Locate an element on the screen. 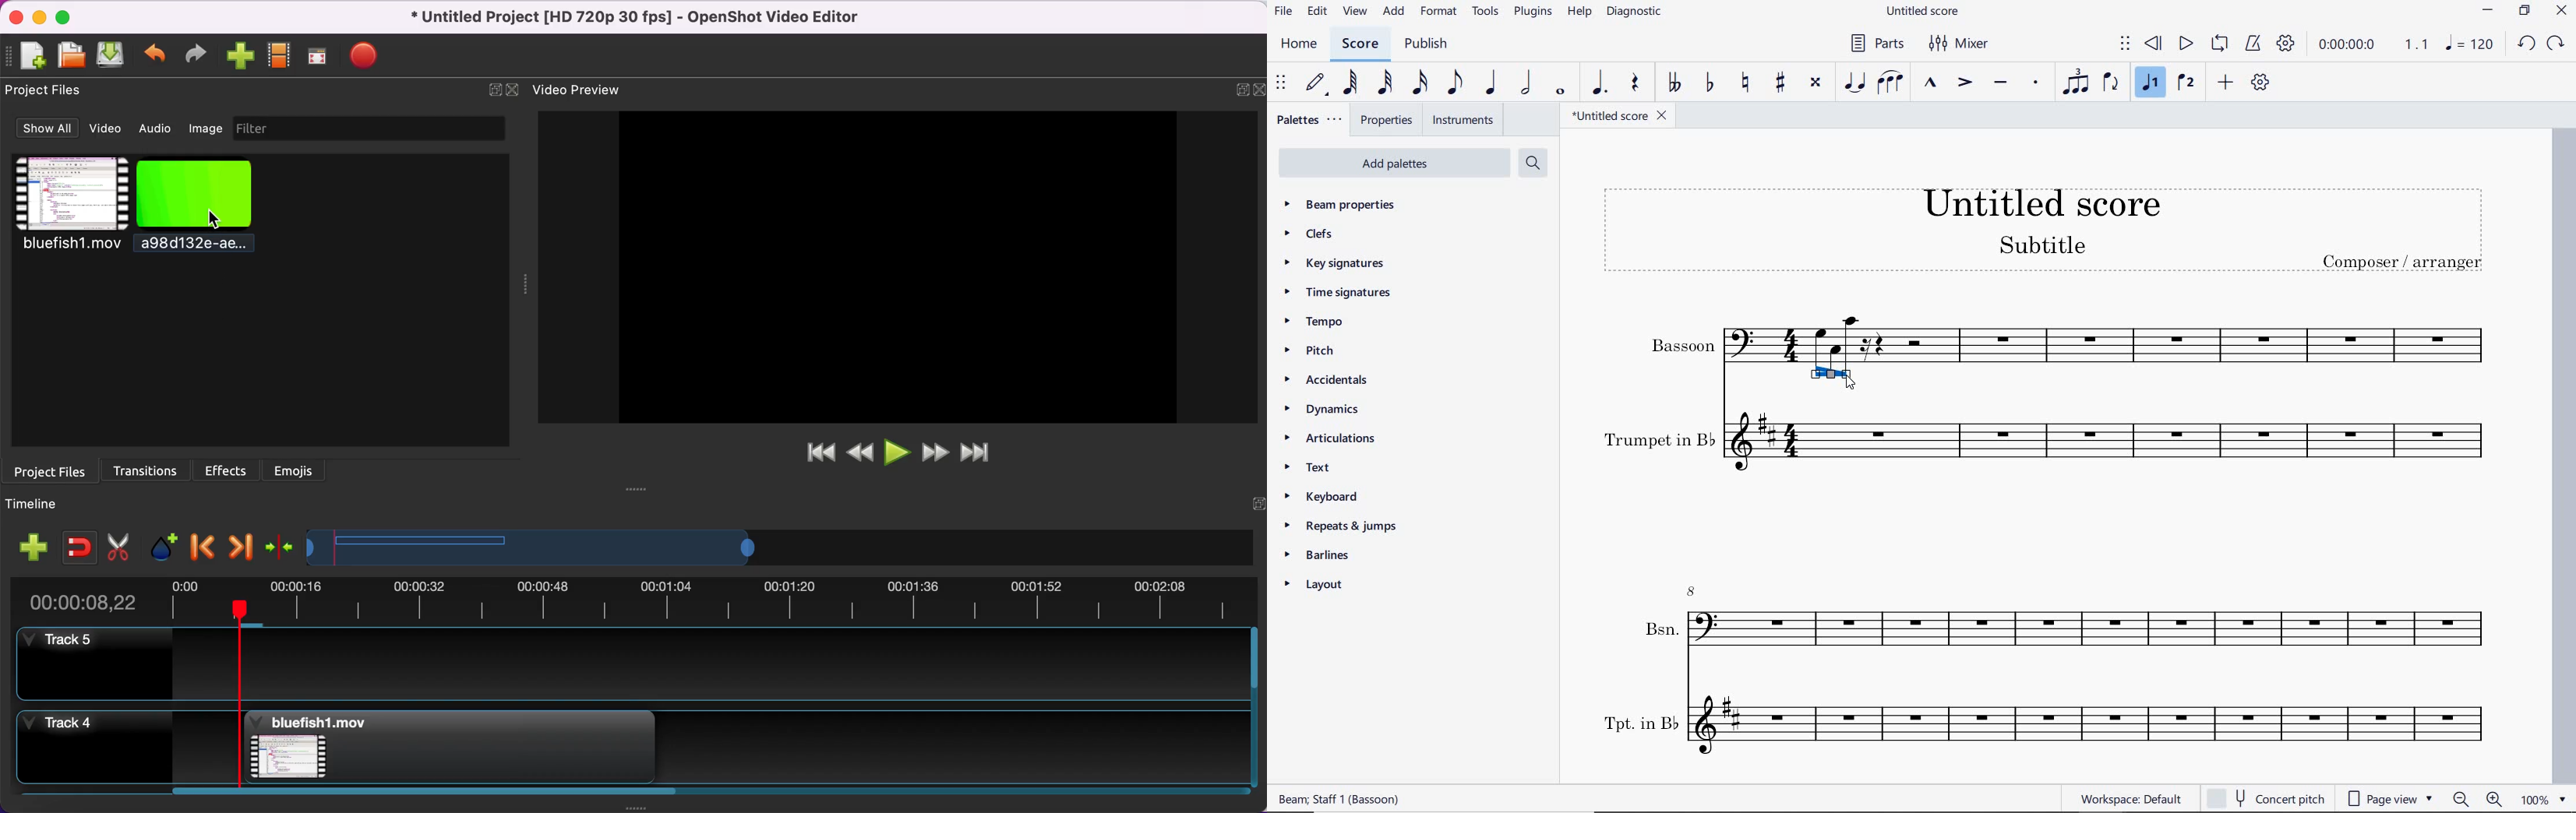  import files is located at coordinates (236, 58).